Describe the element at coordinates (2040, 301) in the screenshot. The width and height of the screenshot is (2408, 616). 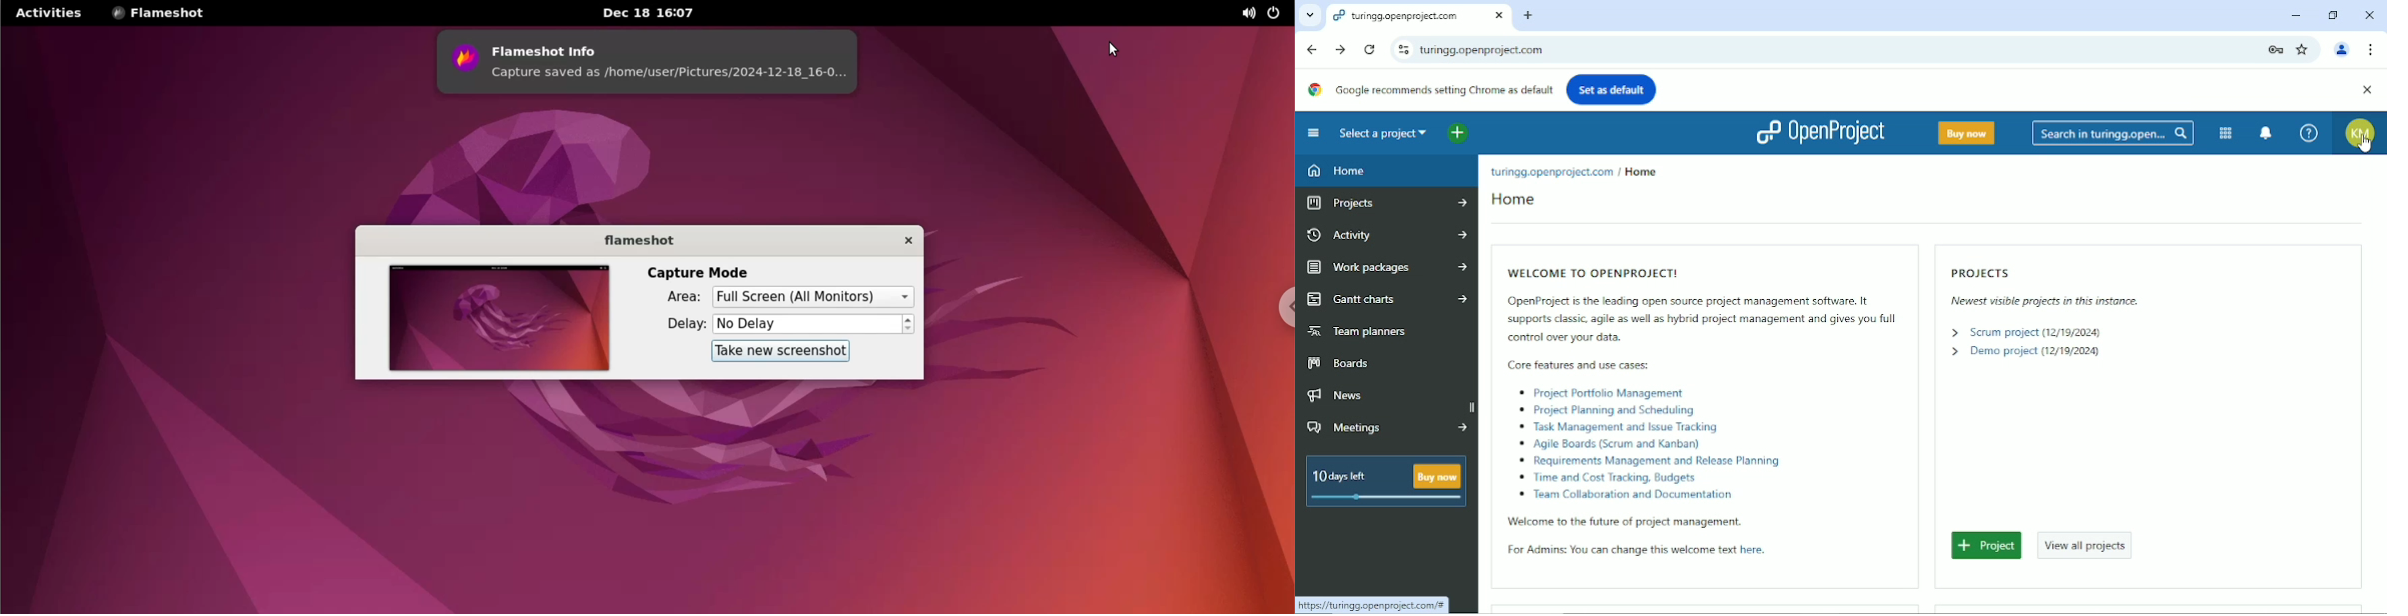
I see `Newest visible projects in this instance.` at that location.